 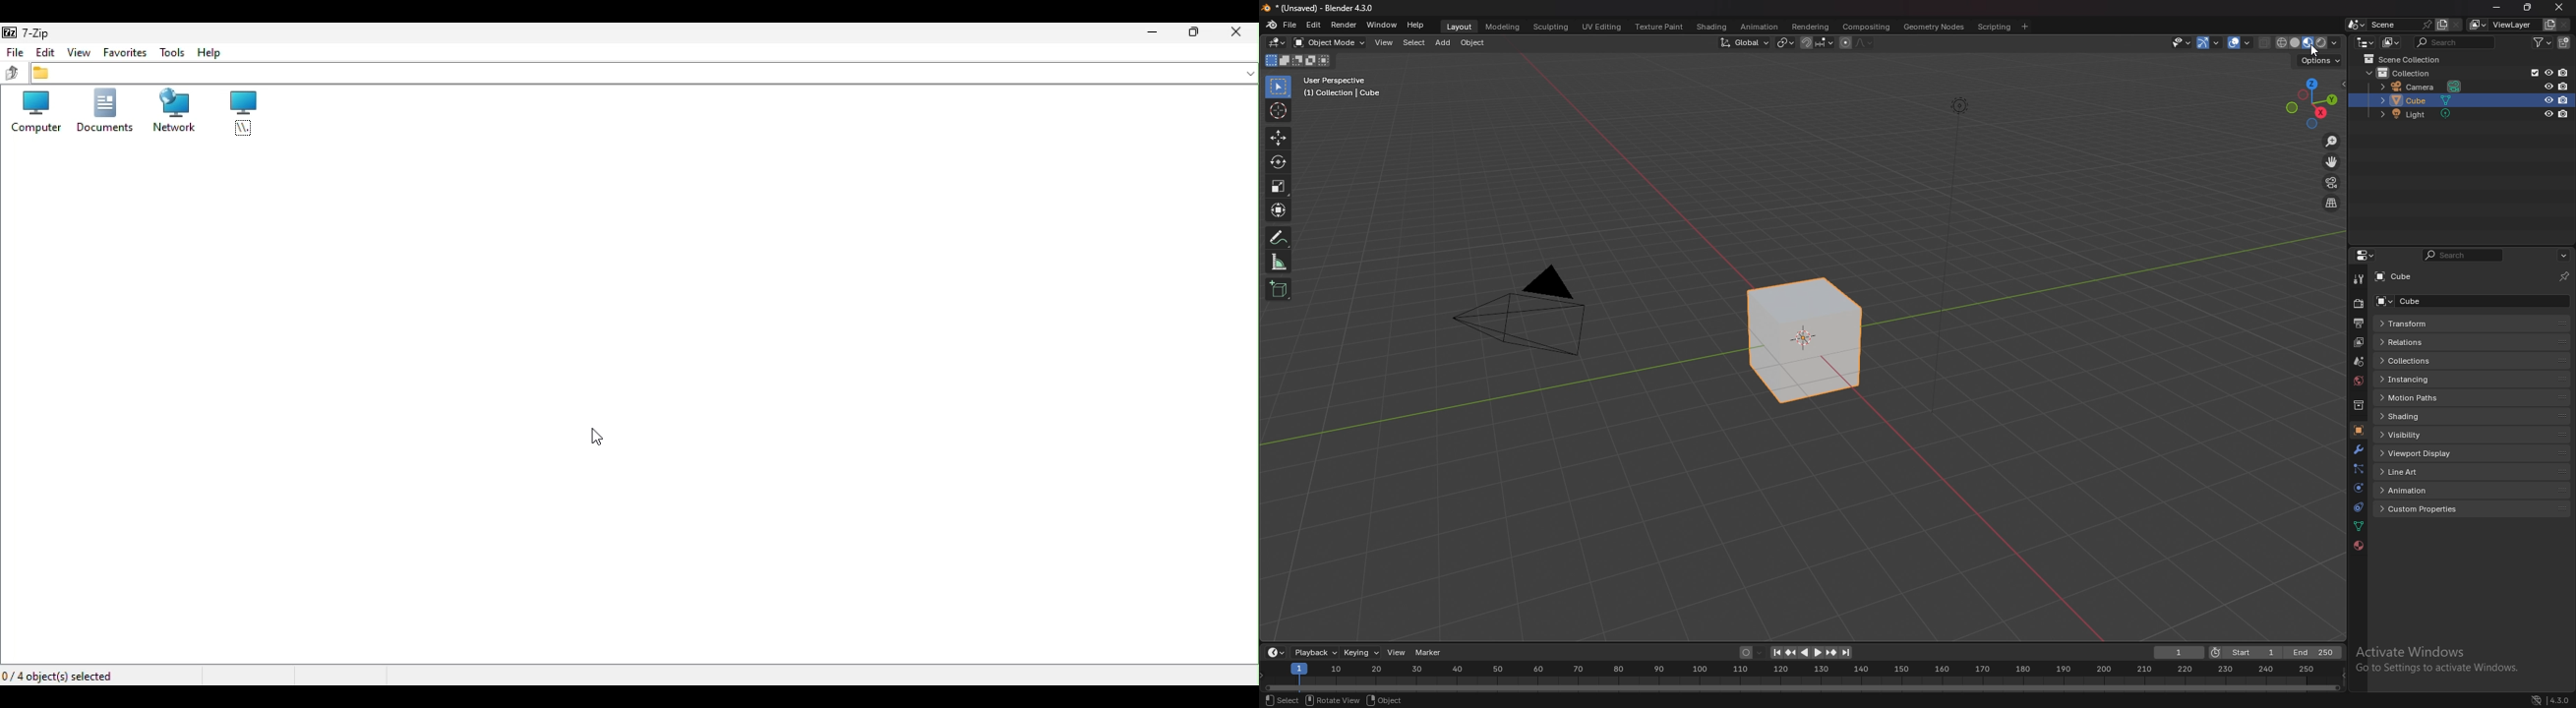 What do you see at coordinates (1713, 27) in the screenshot?
I see `shading` at bounding box center [1713, 27].